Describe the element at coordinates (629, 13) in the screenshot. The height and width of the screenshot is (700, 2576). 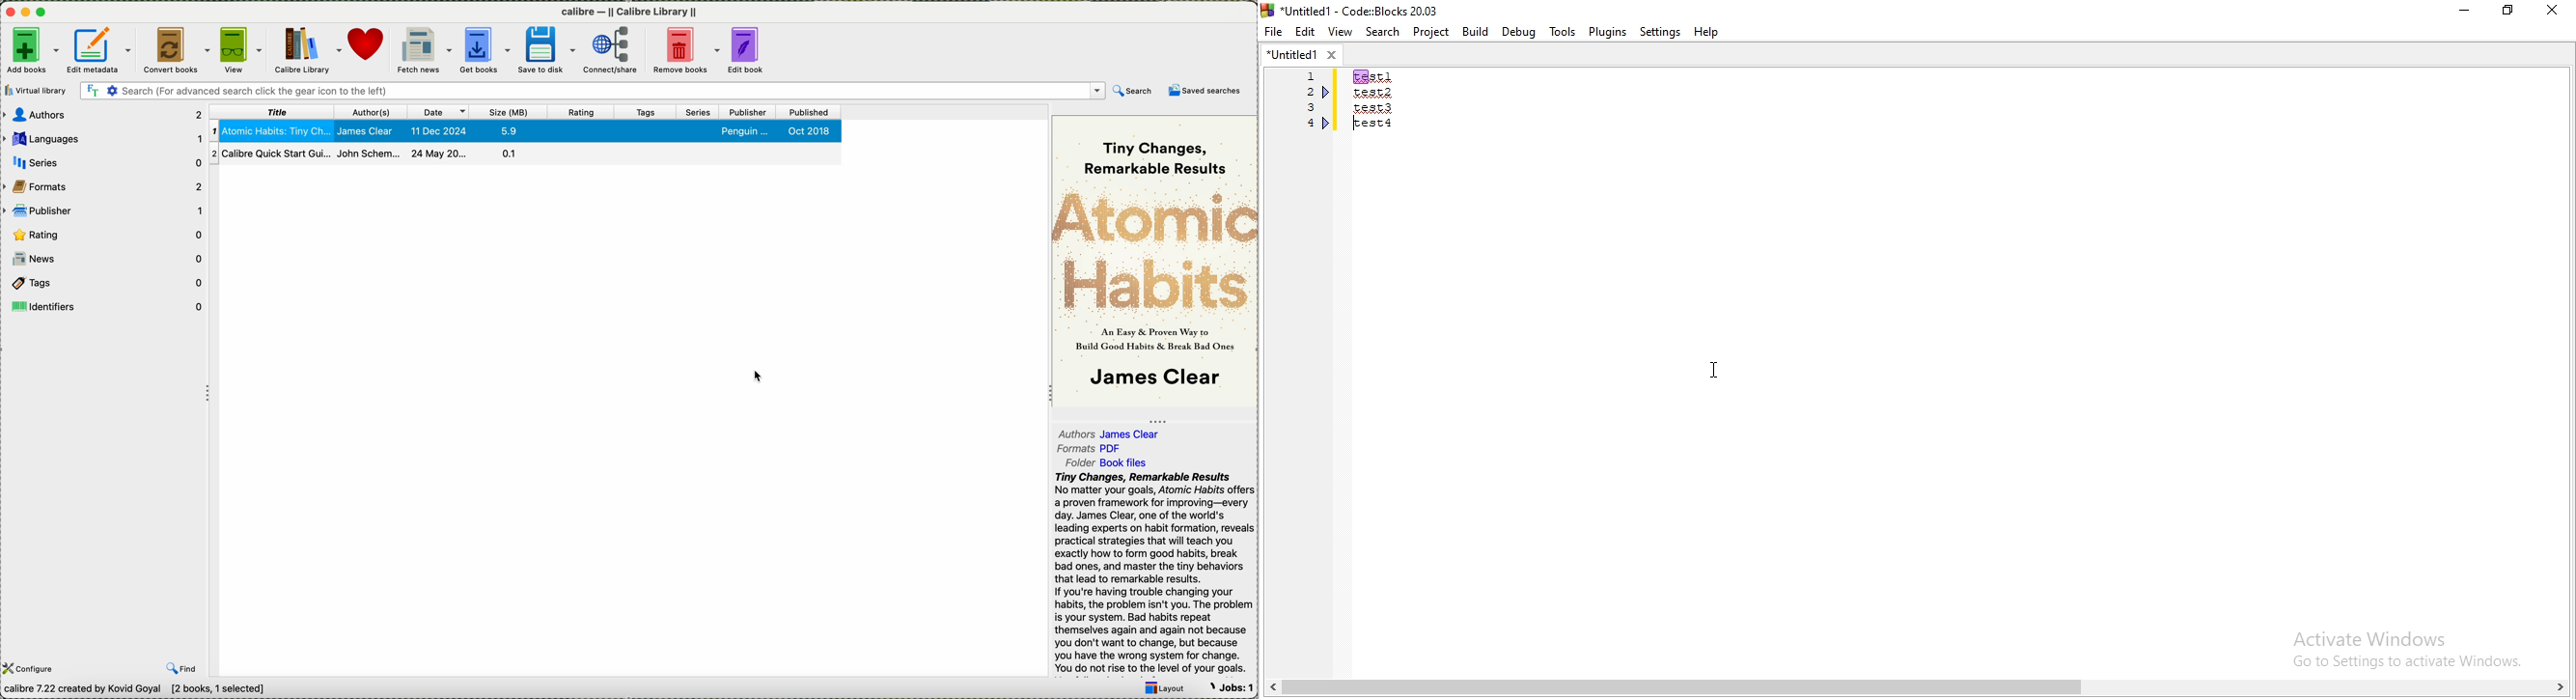
I see `calibre` at that location.